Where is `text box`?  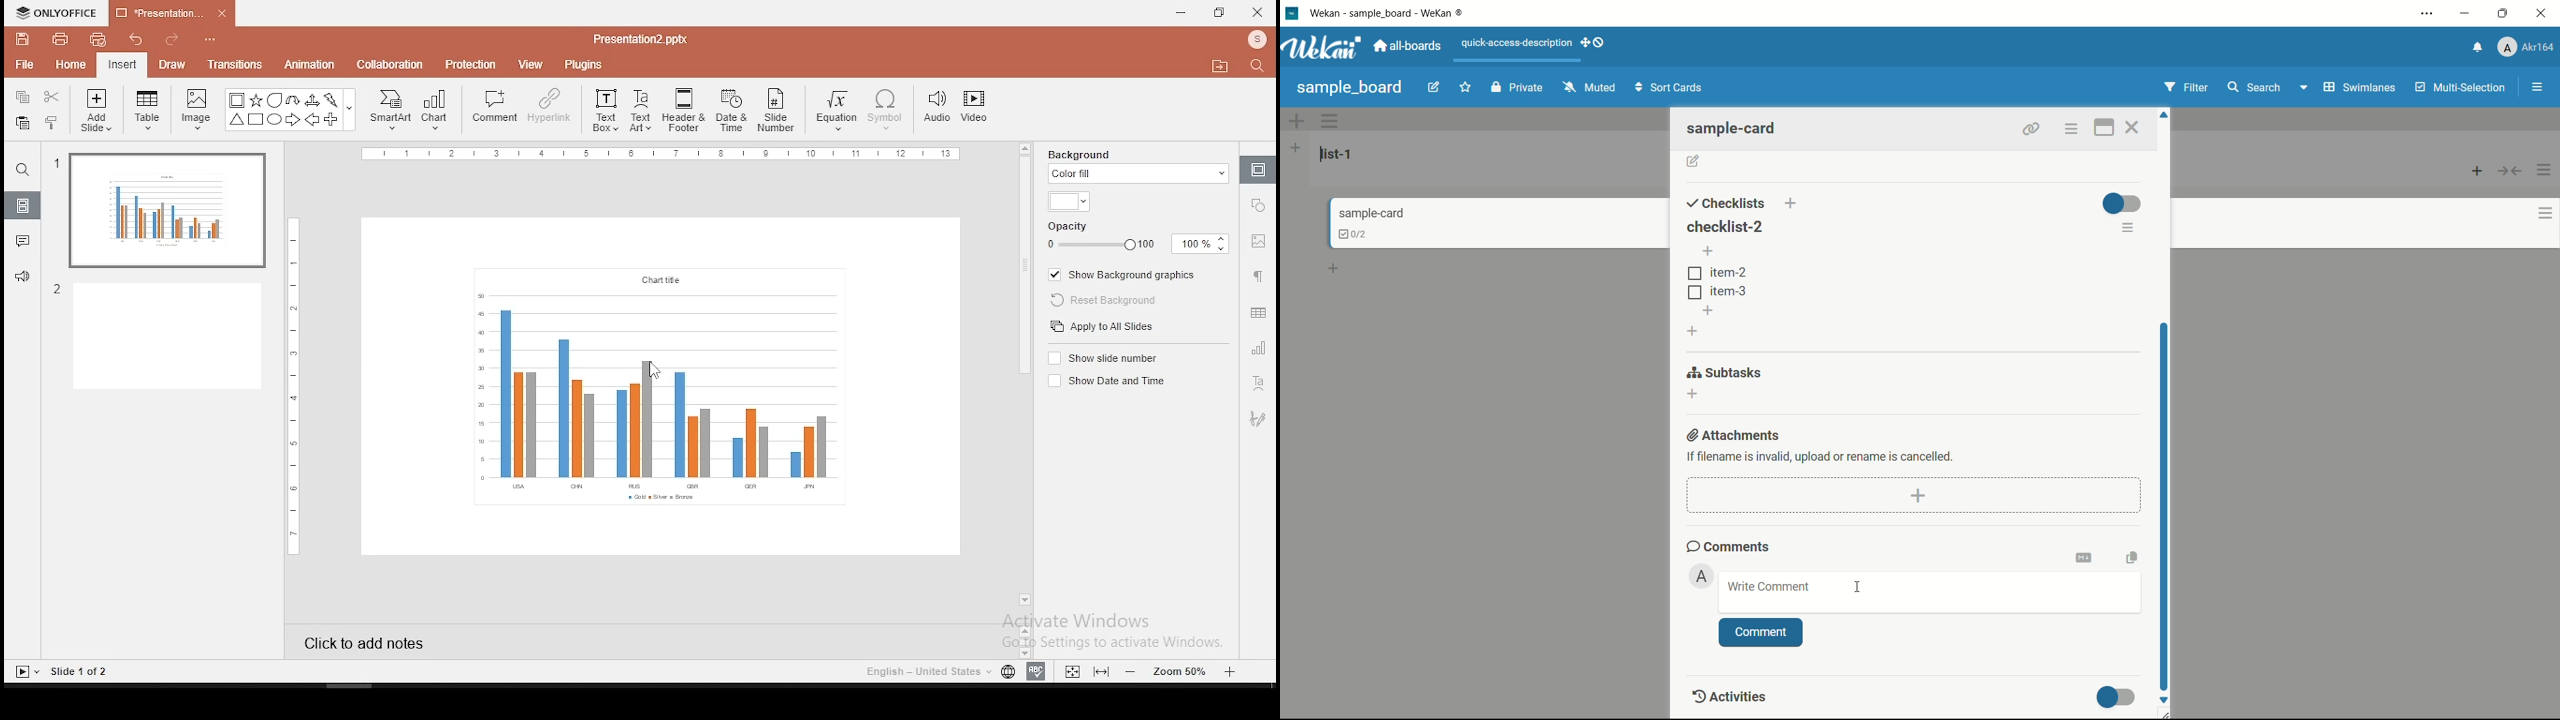
text box is located at coordinates (605, 111).